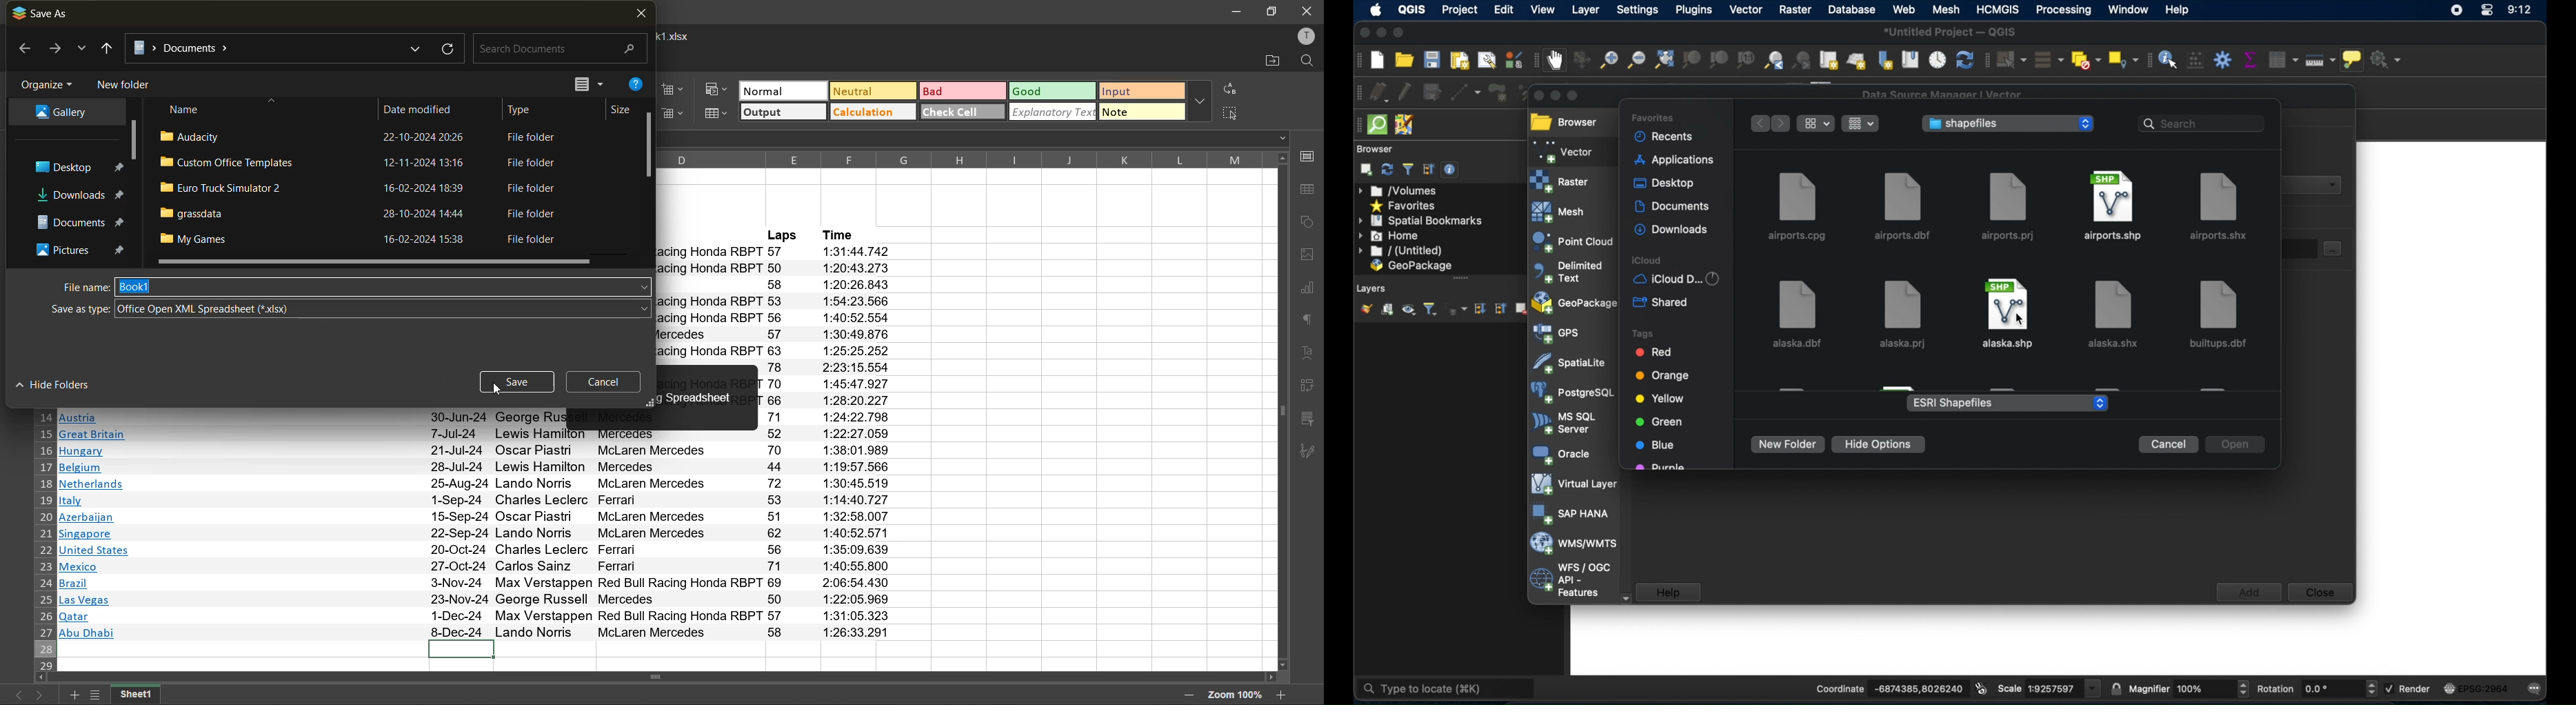  What do you see at coordinates (1636, 9) in the screenshot?
I see `settings` at bounding box center [1636, 9].